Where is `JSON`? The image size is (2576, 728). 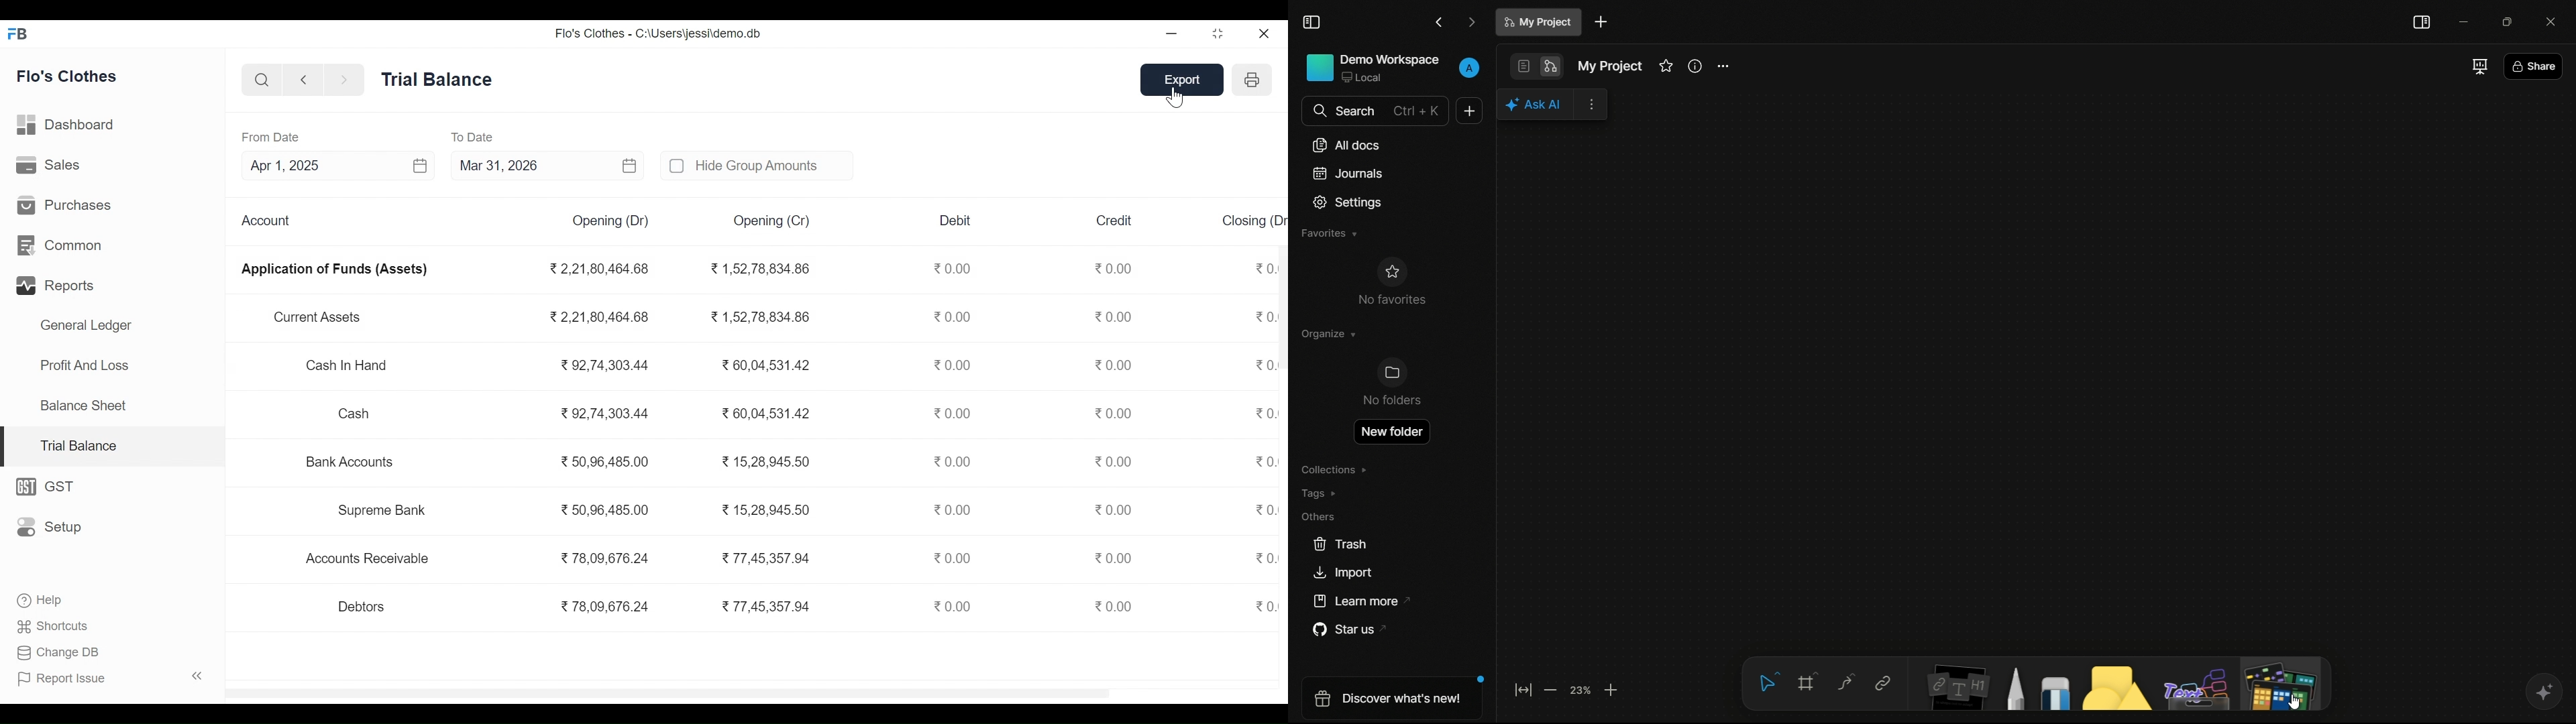
JSON is located at coordinates (1093, 192).